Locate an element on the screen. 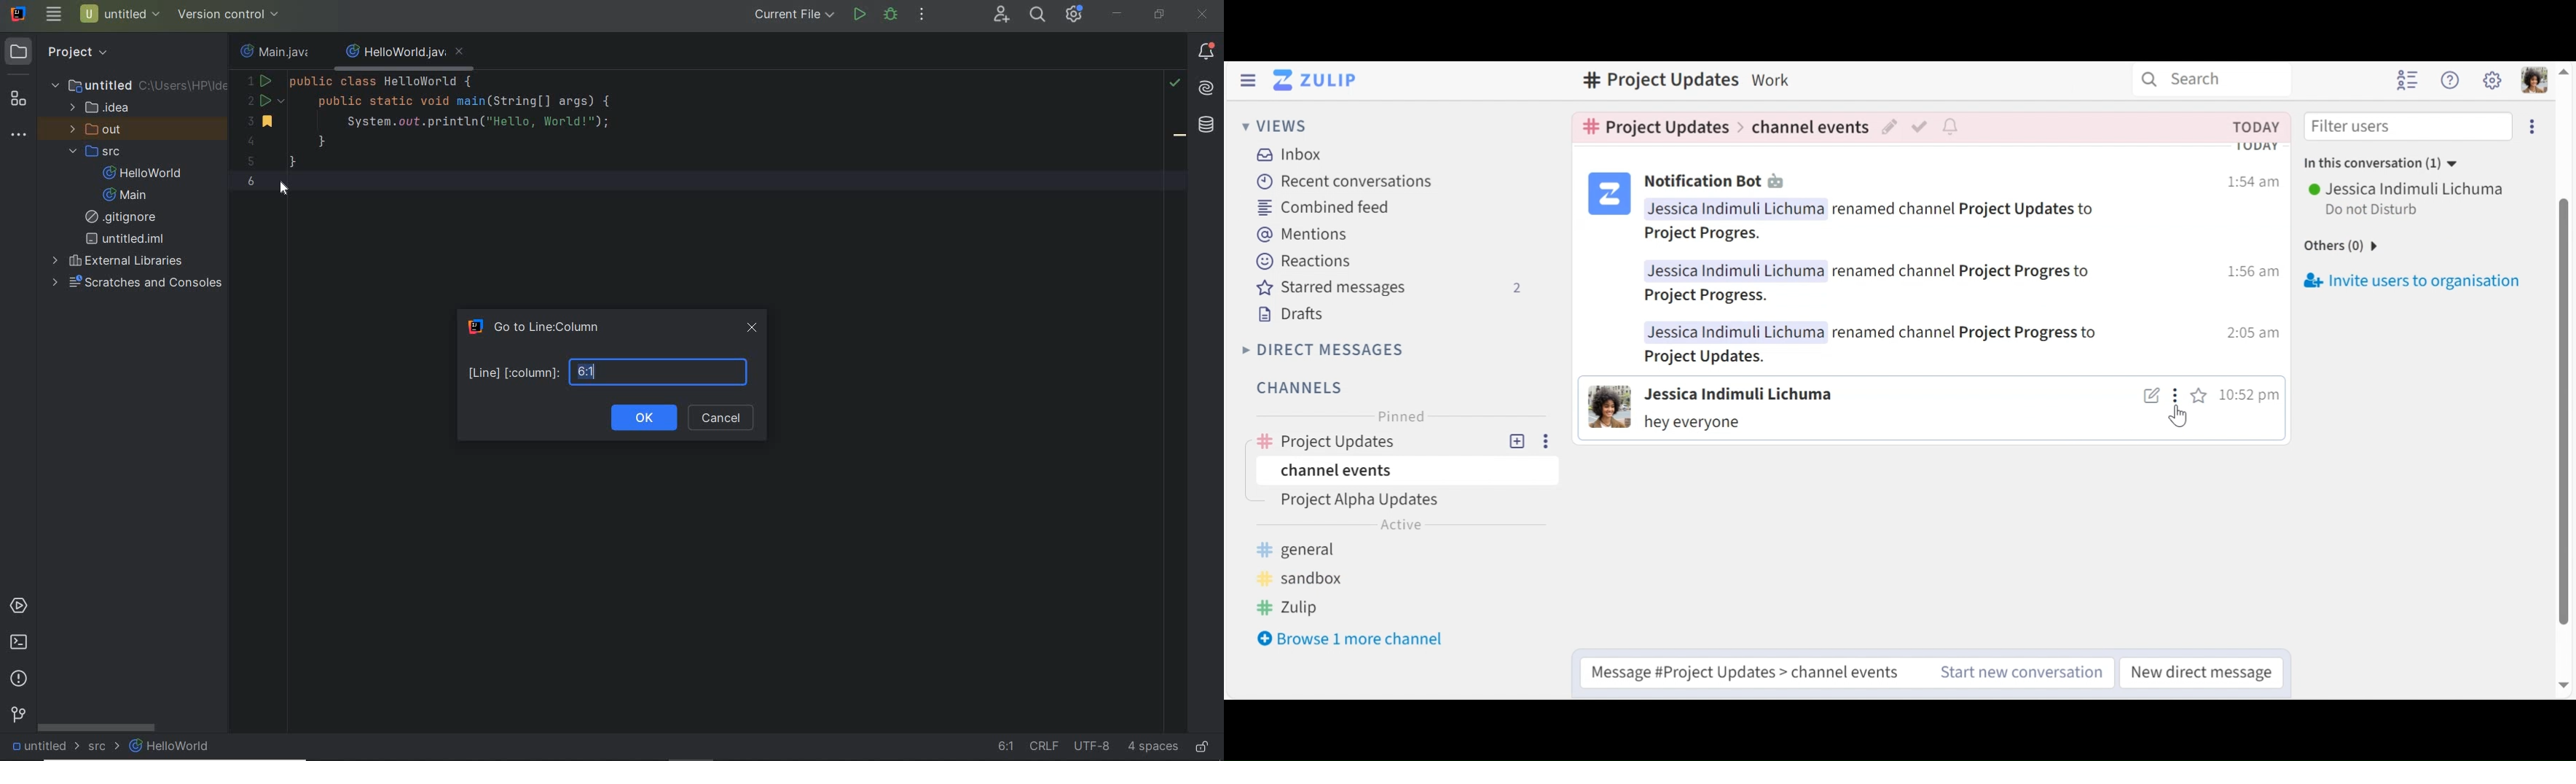 This screenshot has height=784, width=2576. Pinned is located at coordinates (1402, 416).